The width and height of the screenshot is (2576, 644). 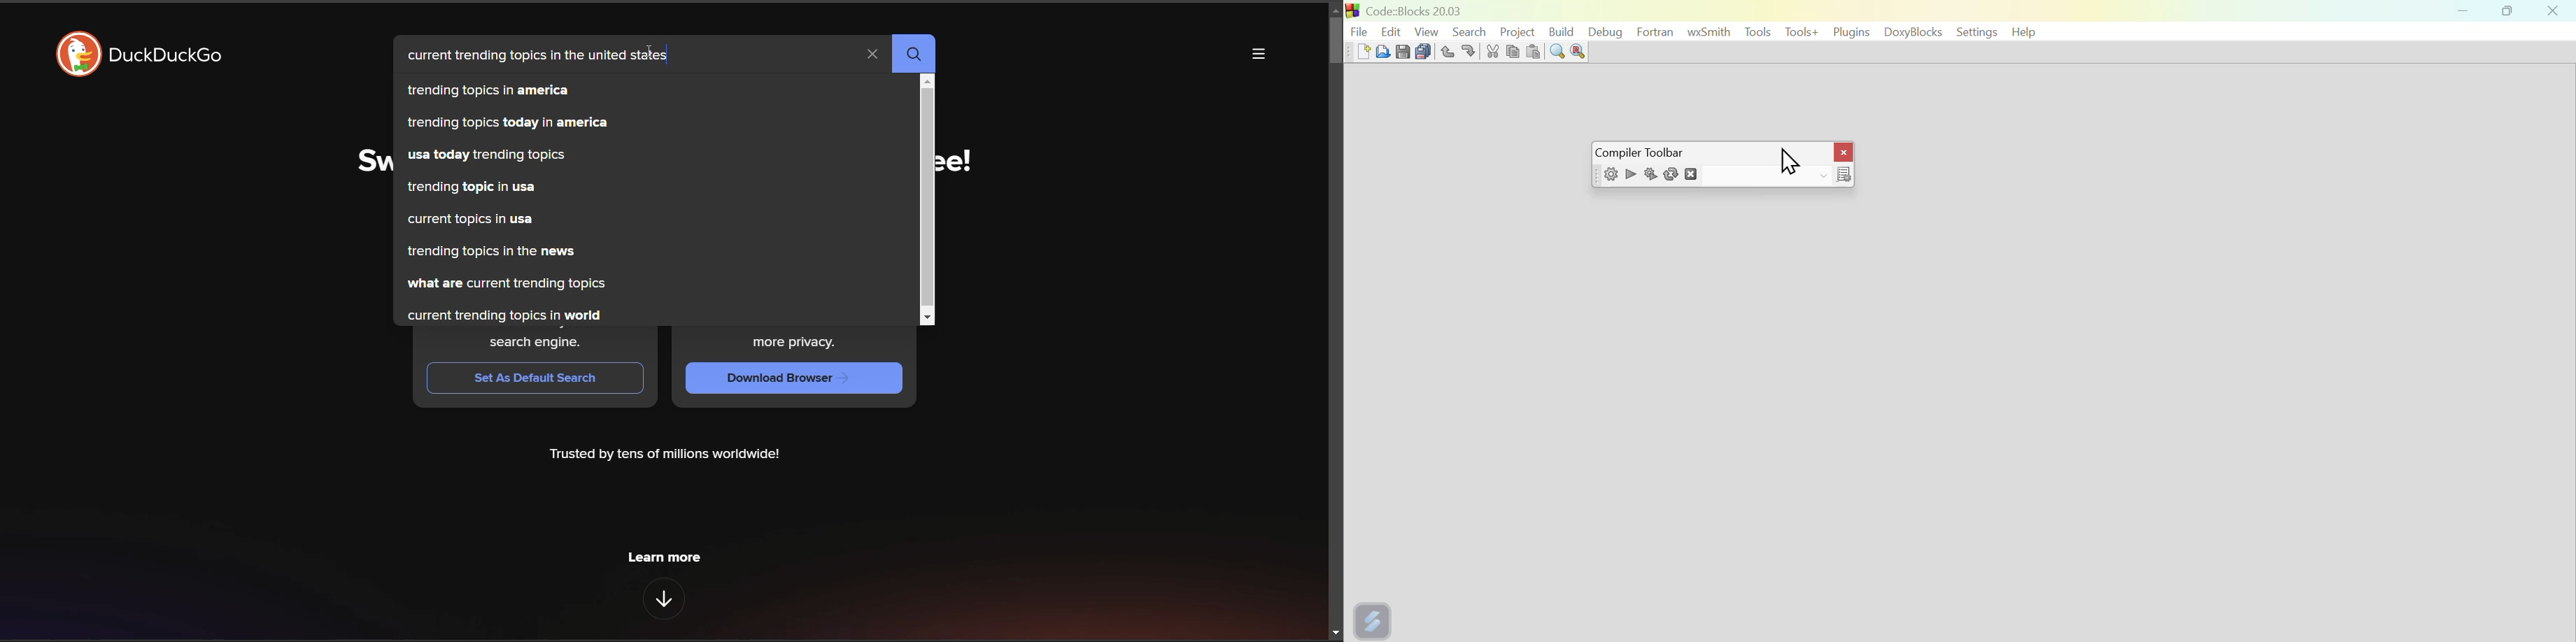 What do you see at coordinates (76, 56) in the screenshot?
I see `DuckDuckGo` at bounding box center [76, 56].